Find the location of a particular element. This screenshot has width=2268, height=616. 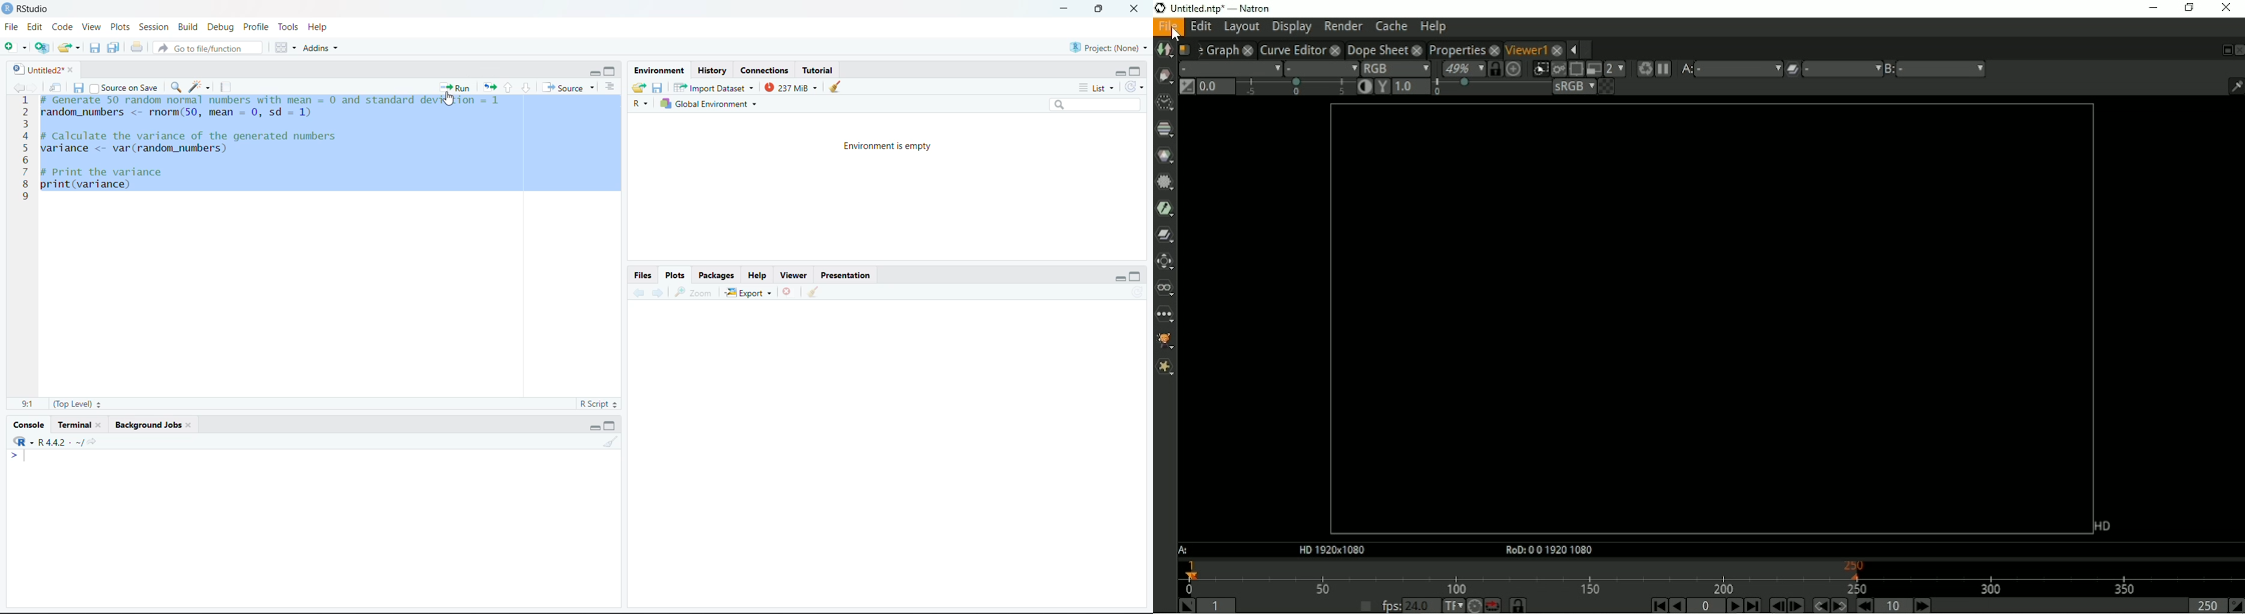

Float pane is located at coordinates (2224, 50).